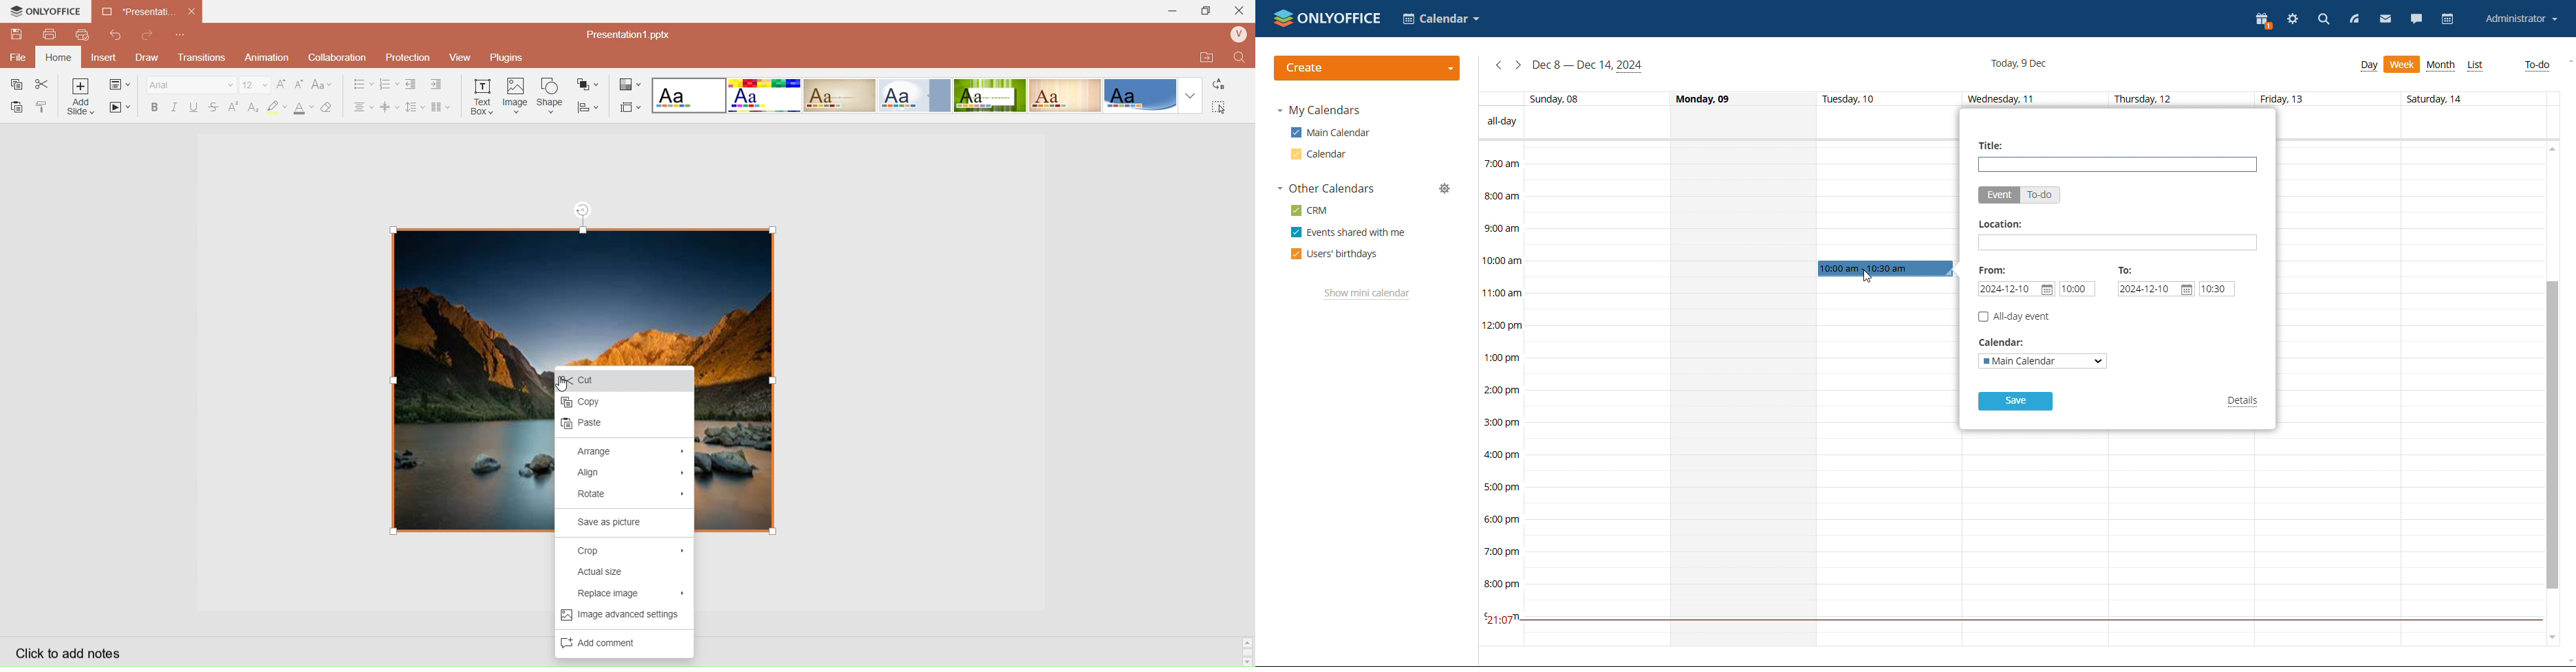 The width and height of the screenshot is (2576, 672). What do you see at coordinates (589, 107) in the screenshot?
I see `Align Shape` at bounding box center [589, 107].